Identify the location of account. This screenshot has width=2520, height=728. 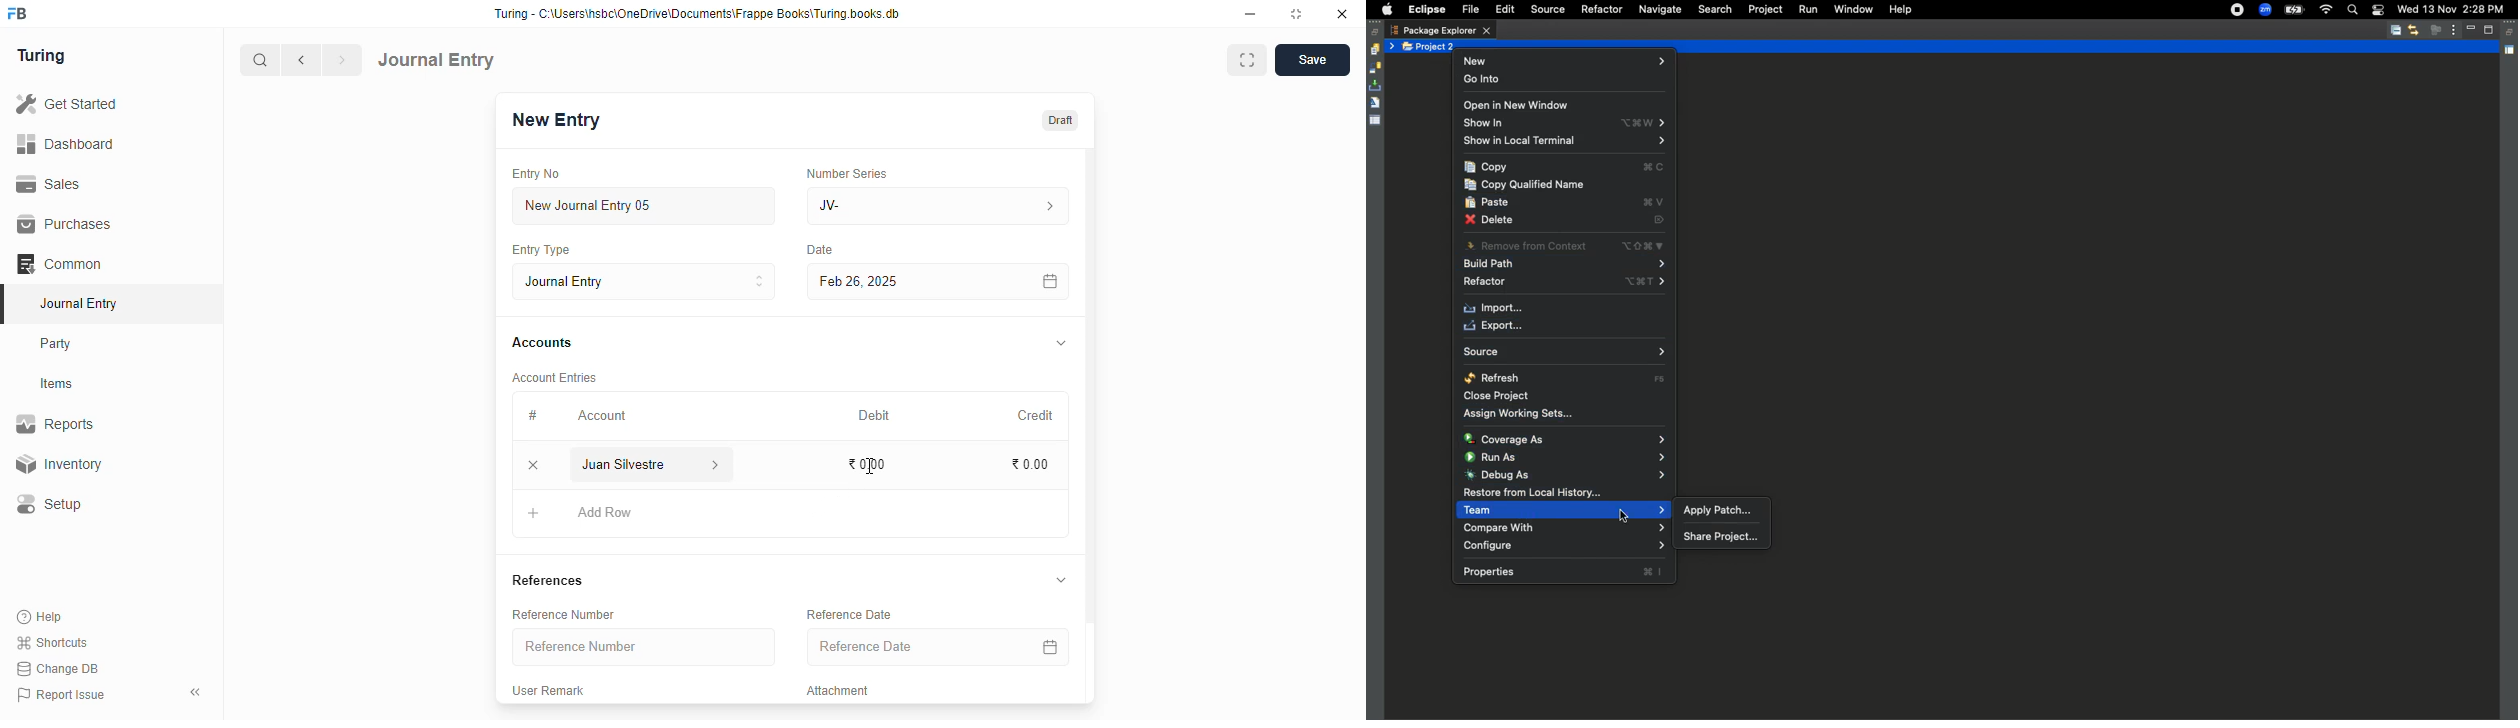
(602, 415).